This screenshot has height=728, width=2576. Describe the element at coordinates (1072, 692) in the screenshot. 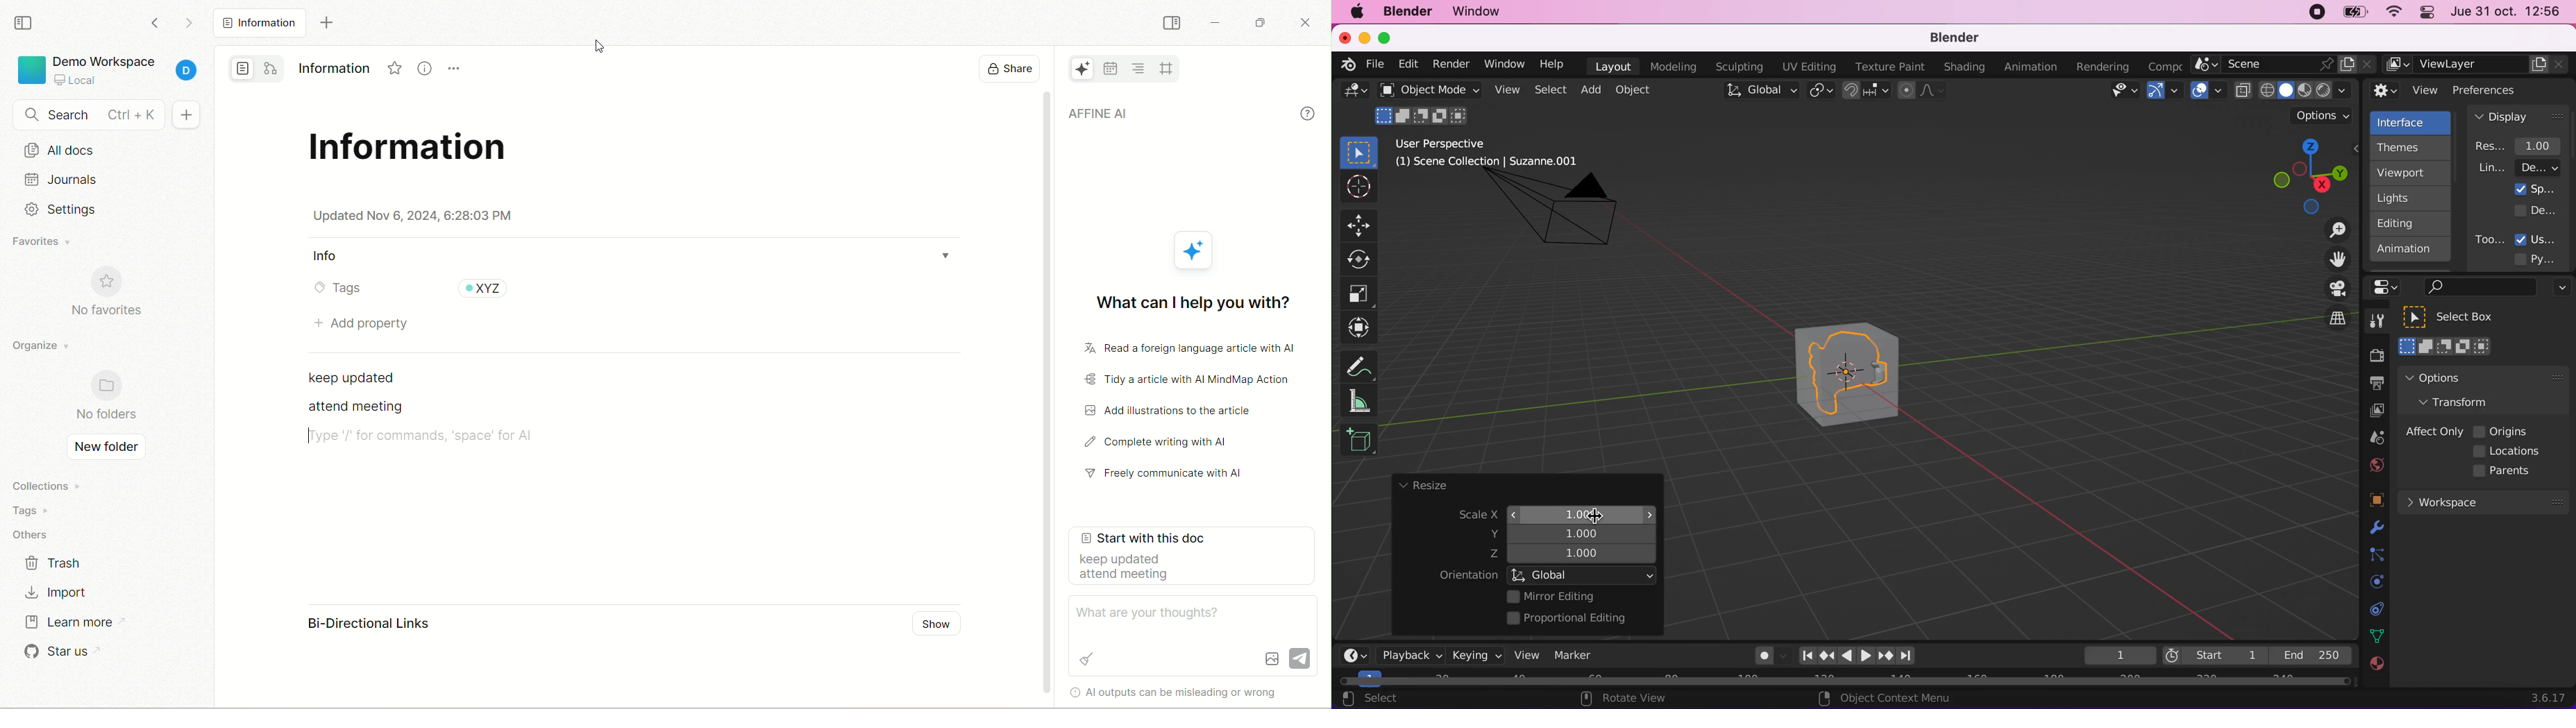

I see `Warning icon` at that location.